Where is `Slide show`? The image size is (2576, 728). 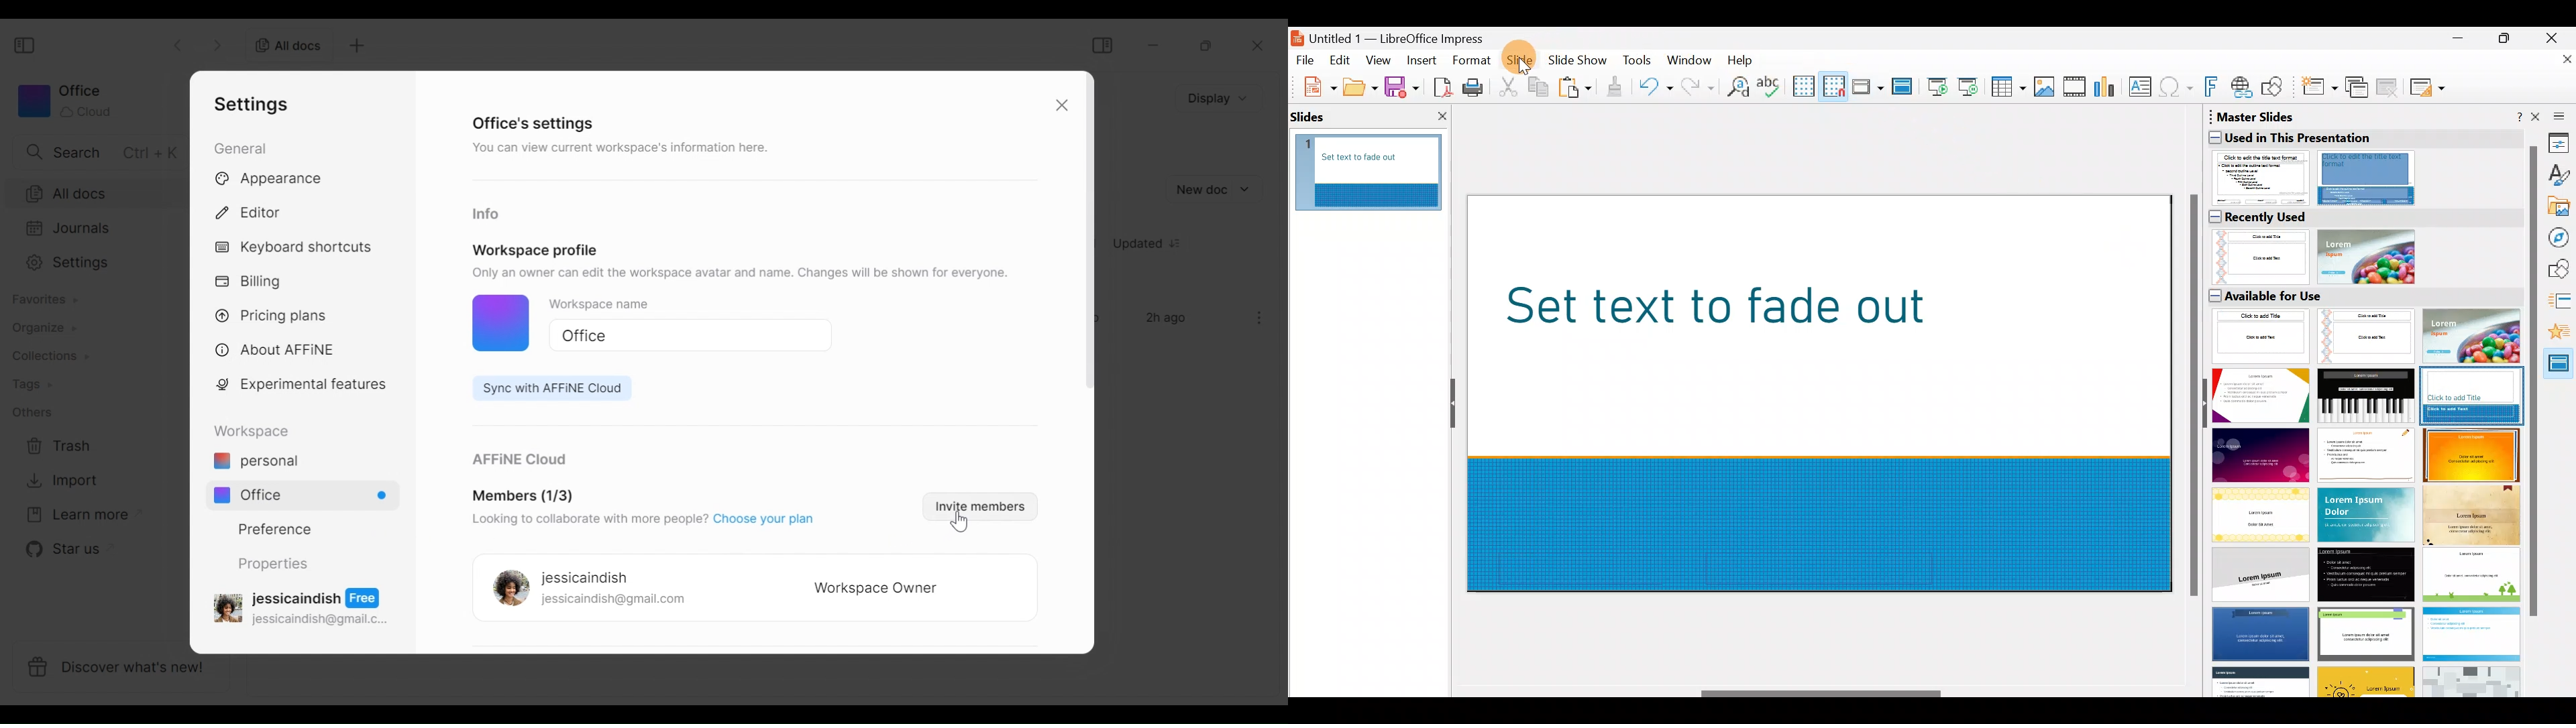
Slide show is located at coordinates (1580, 63).